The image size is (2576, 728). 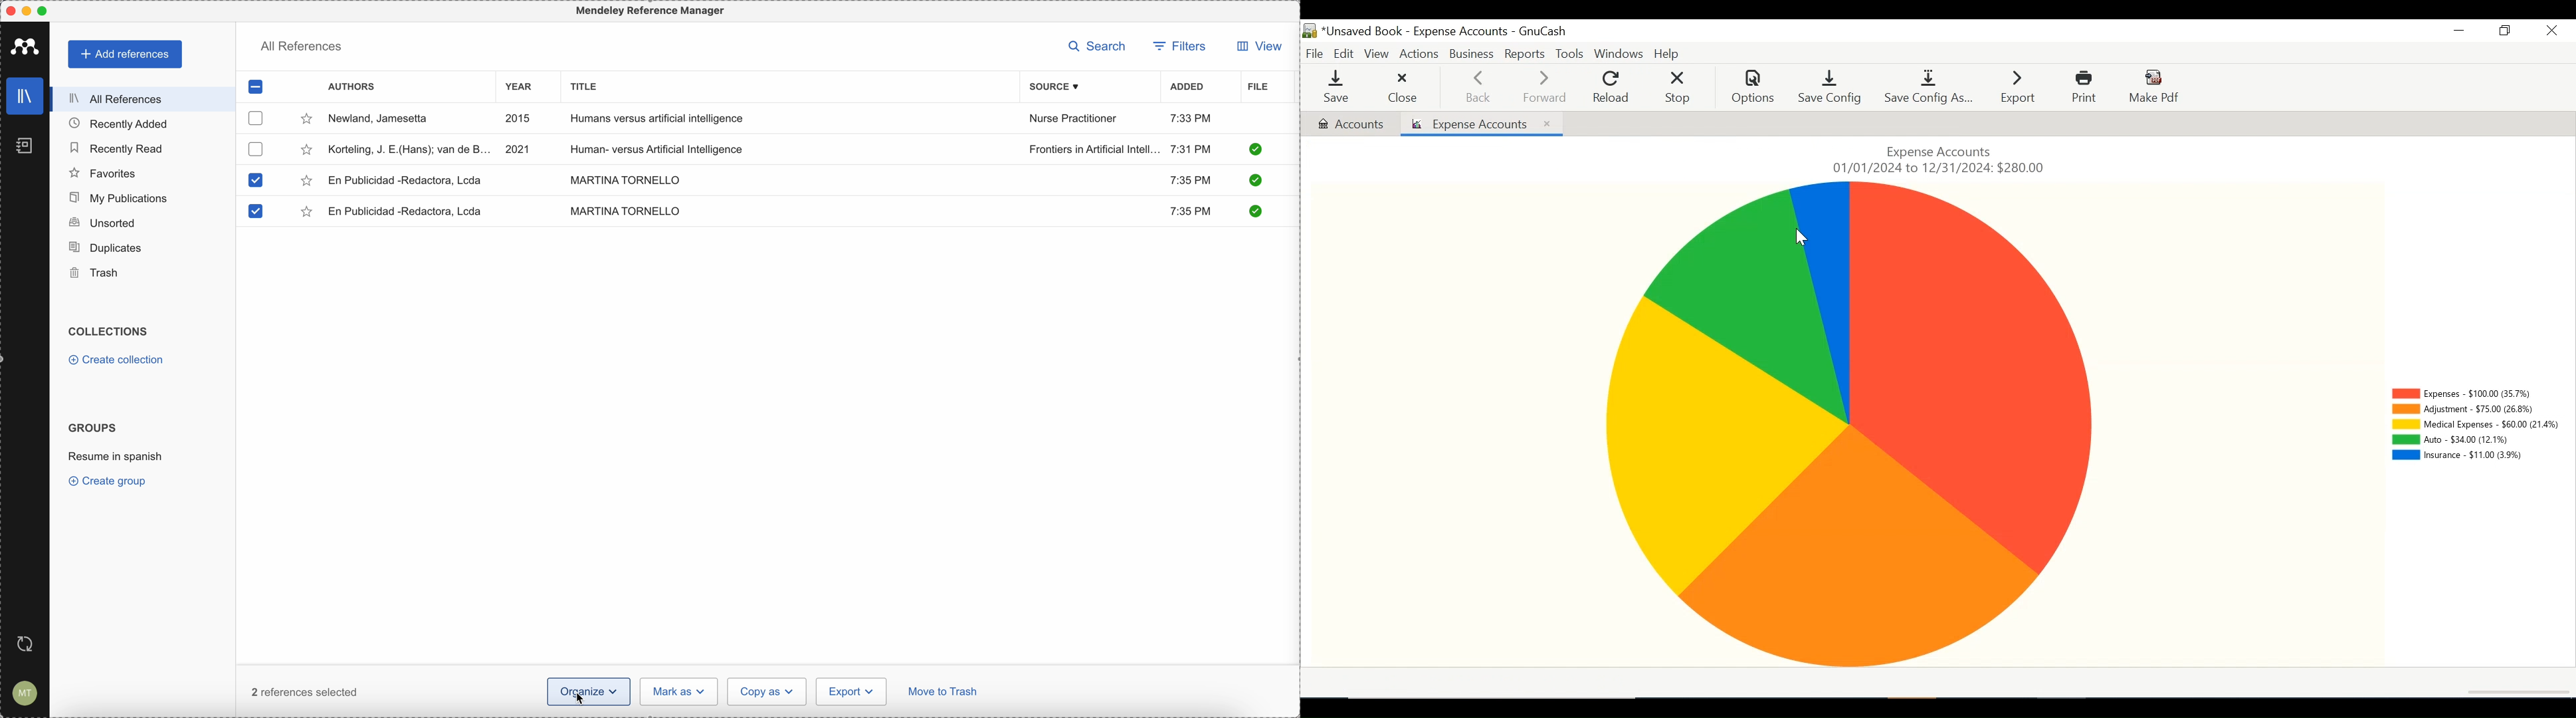 I want to click on favorite, so click(x=306, y=182).